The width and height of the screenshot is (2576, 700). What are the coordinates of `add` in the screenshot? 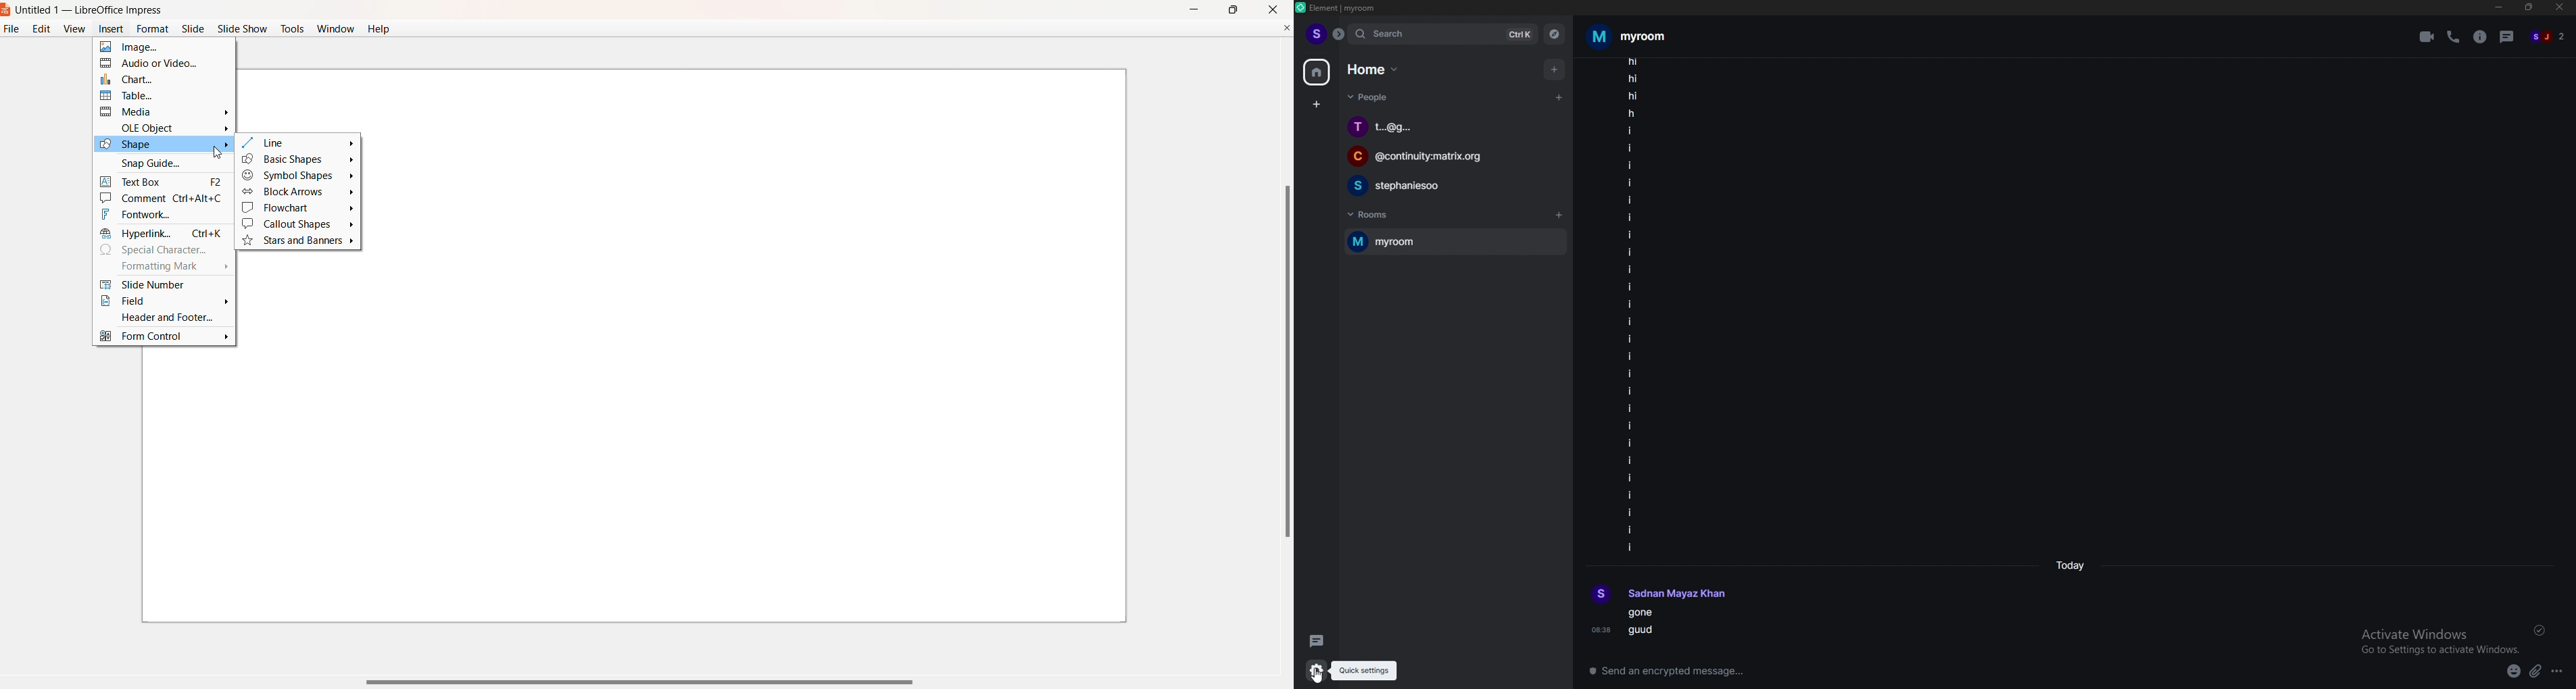 It's located at (1553, 70).